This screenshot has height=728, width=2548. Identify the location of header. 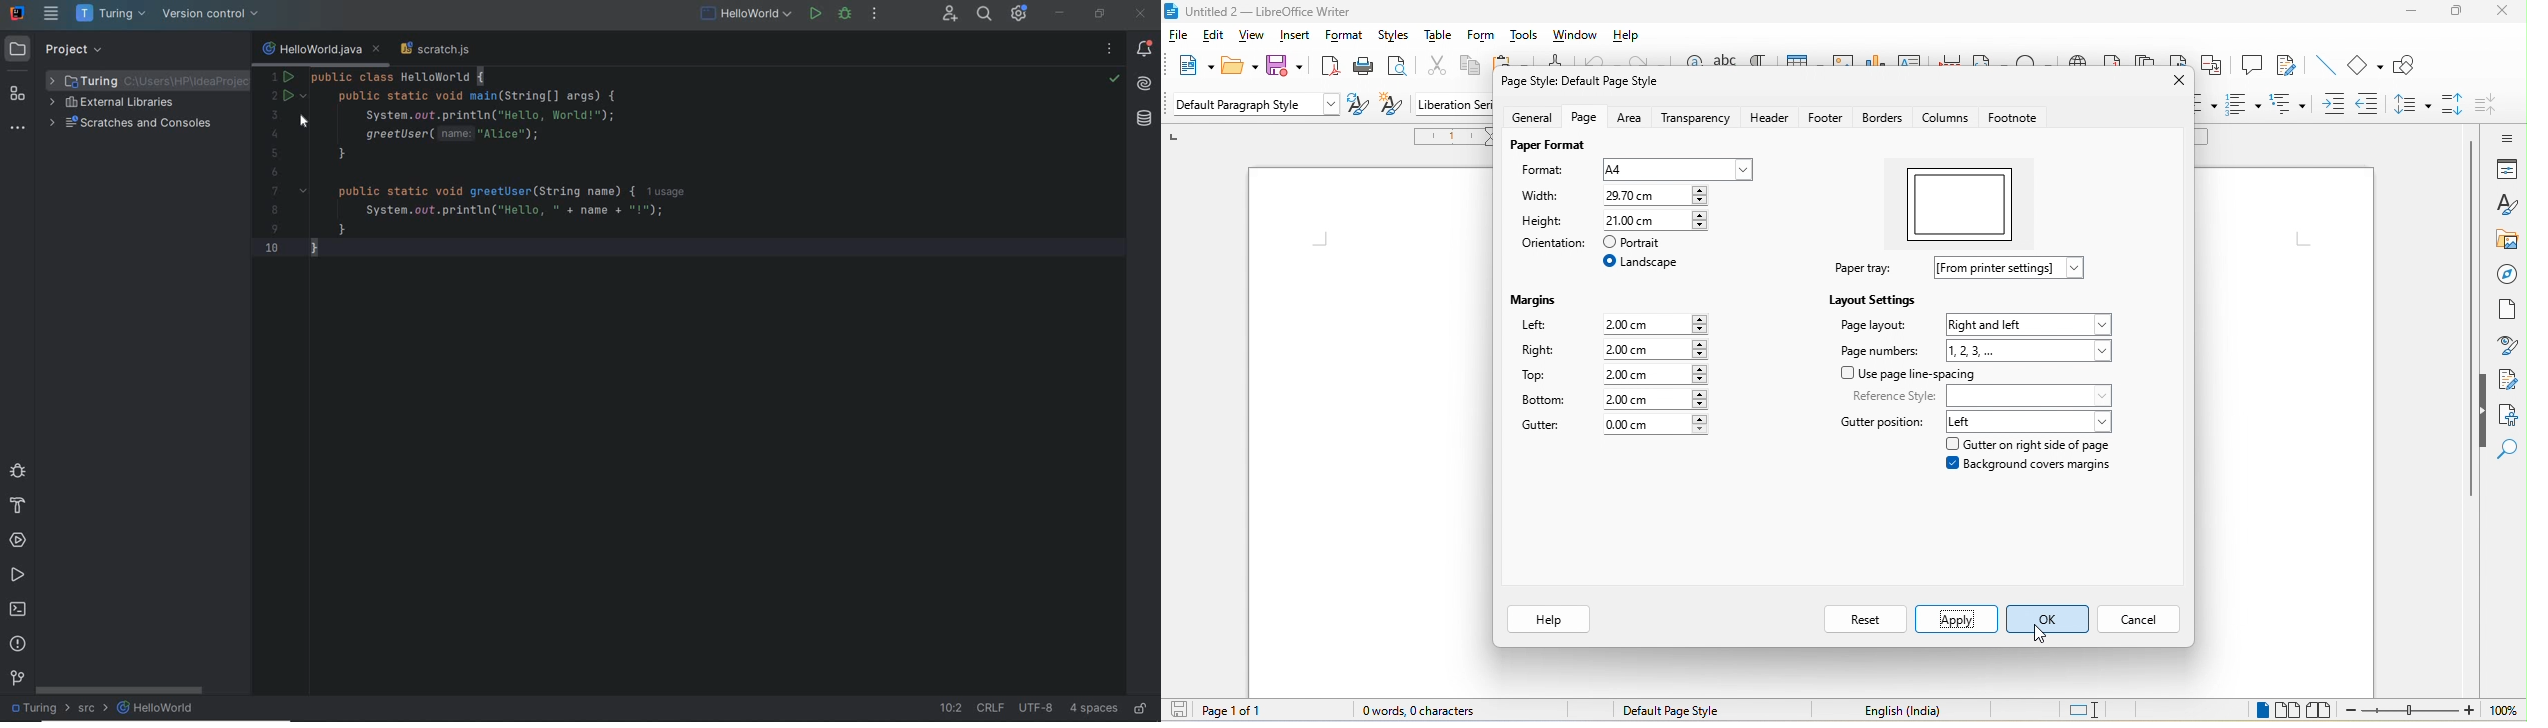
(1770, 118).